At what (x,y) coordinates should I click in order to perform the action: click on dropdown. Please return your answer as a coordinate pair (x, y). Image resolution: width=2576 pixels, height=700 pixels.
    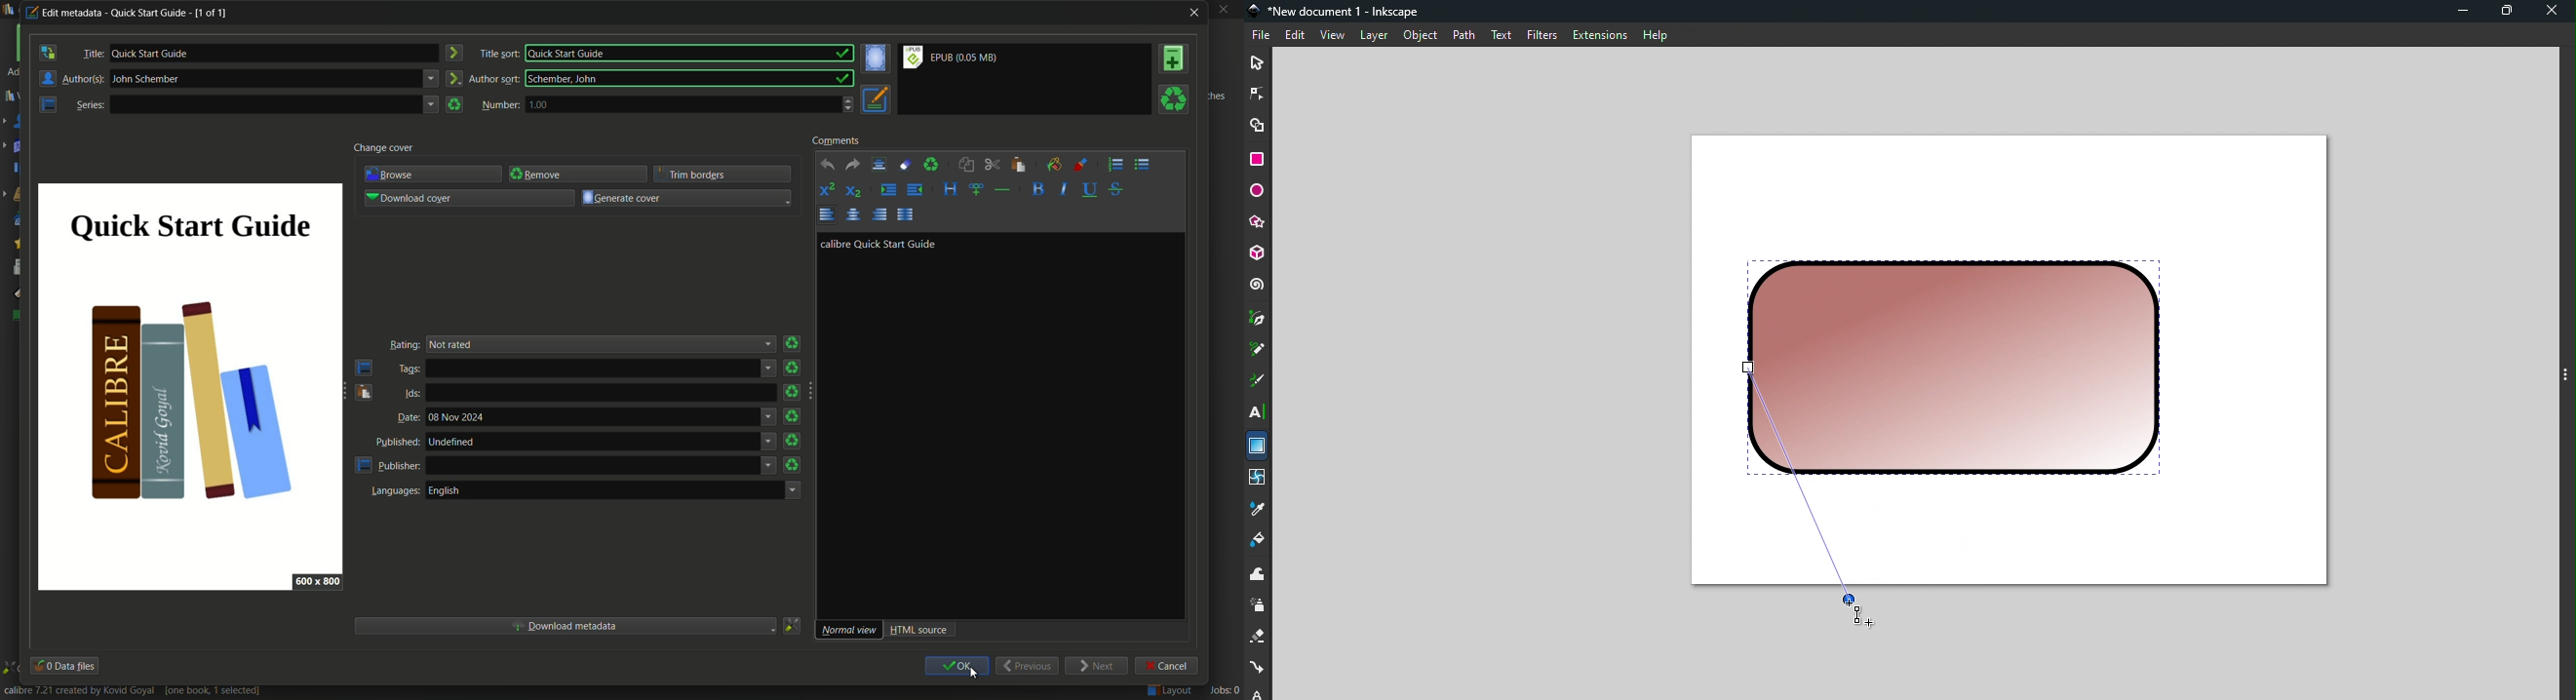
    Looking at the image, I should click on (765, 344).